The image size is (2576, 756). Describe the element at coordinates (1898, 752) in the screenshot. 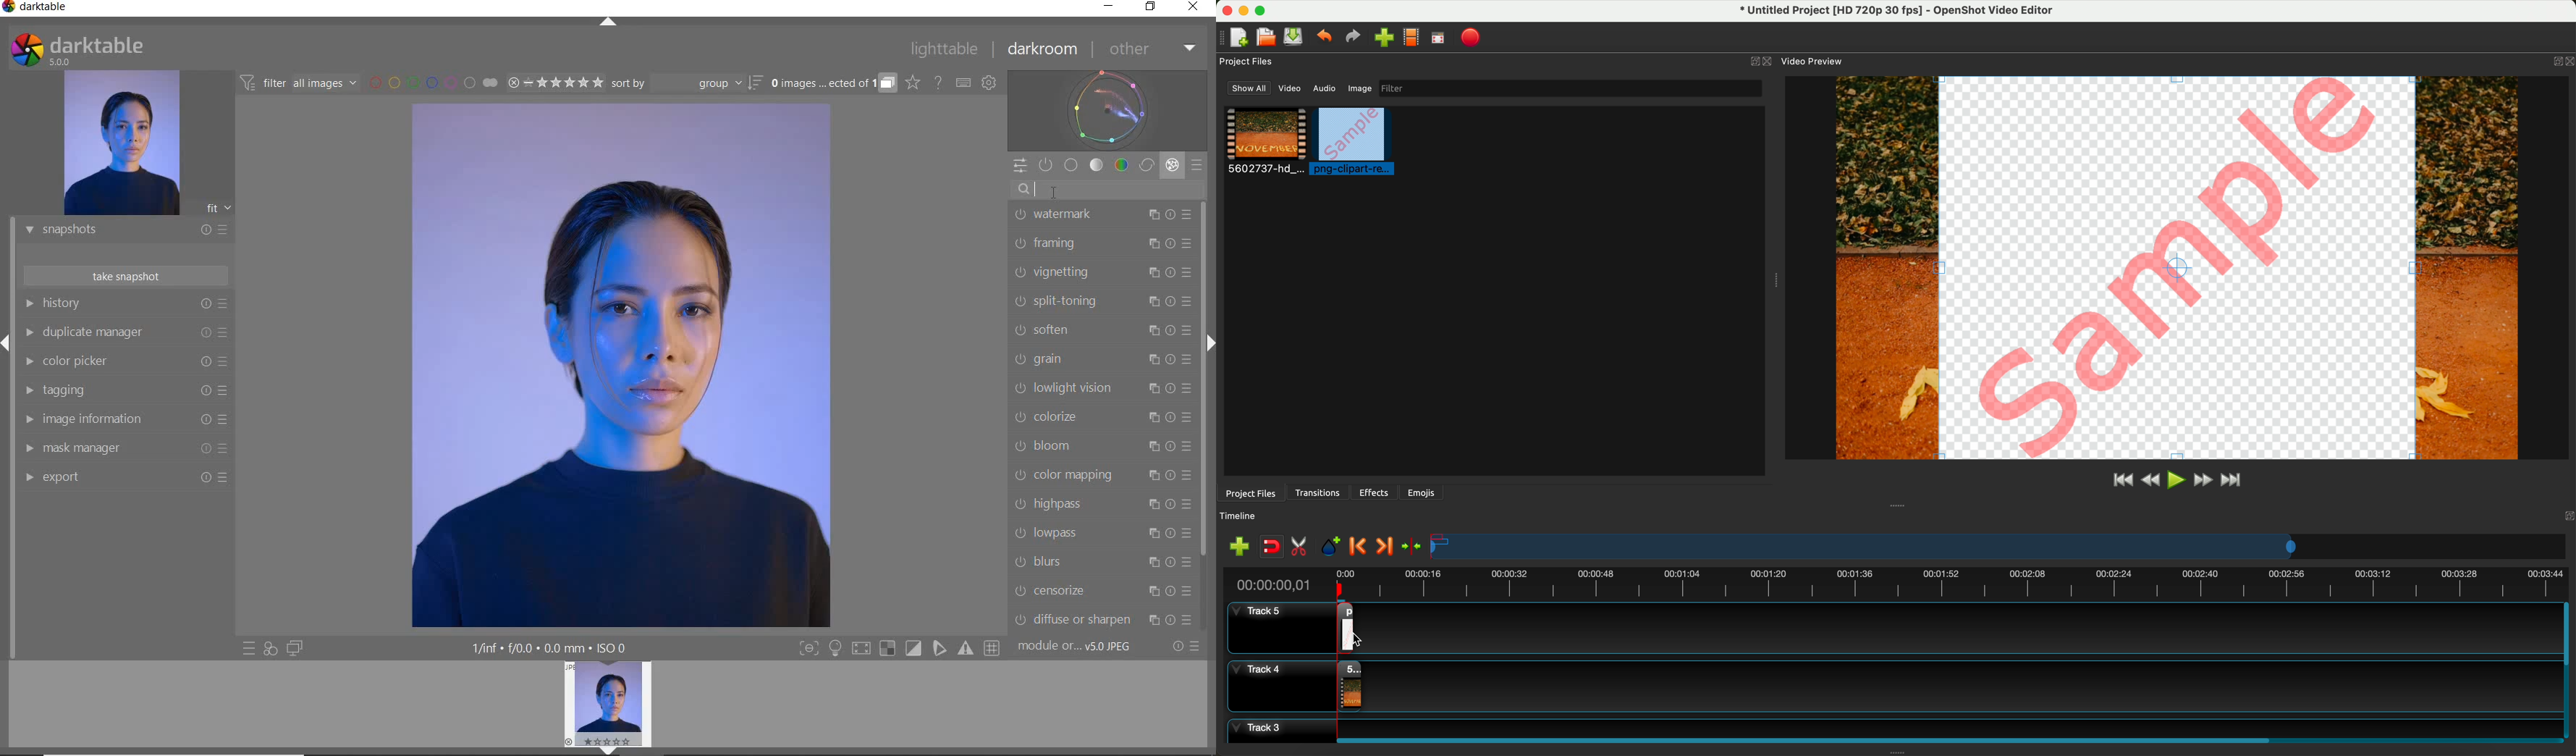

I see `Window Expanding` at that location.